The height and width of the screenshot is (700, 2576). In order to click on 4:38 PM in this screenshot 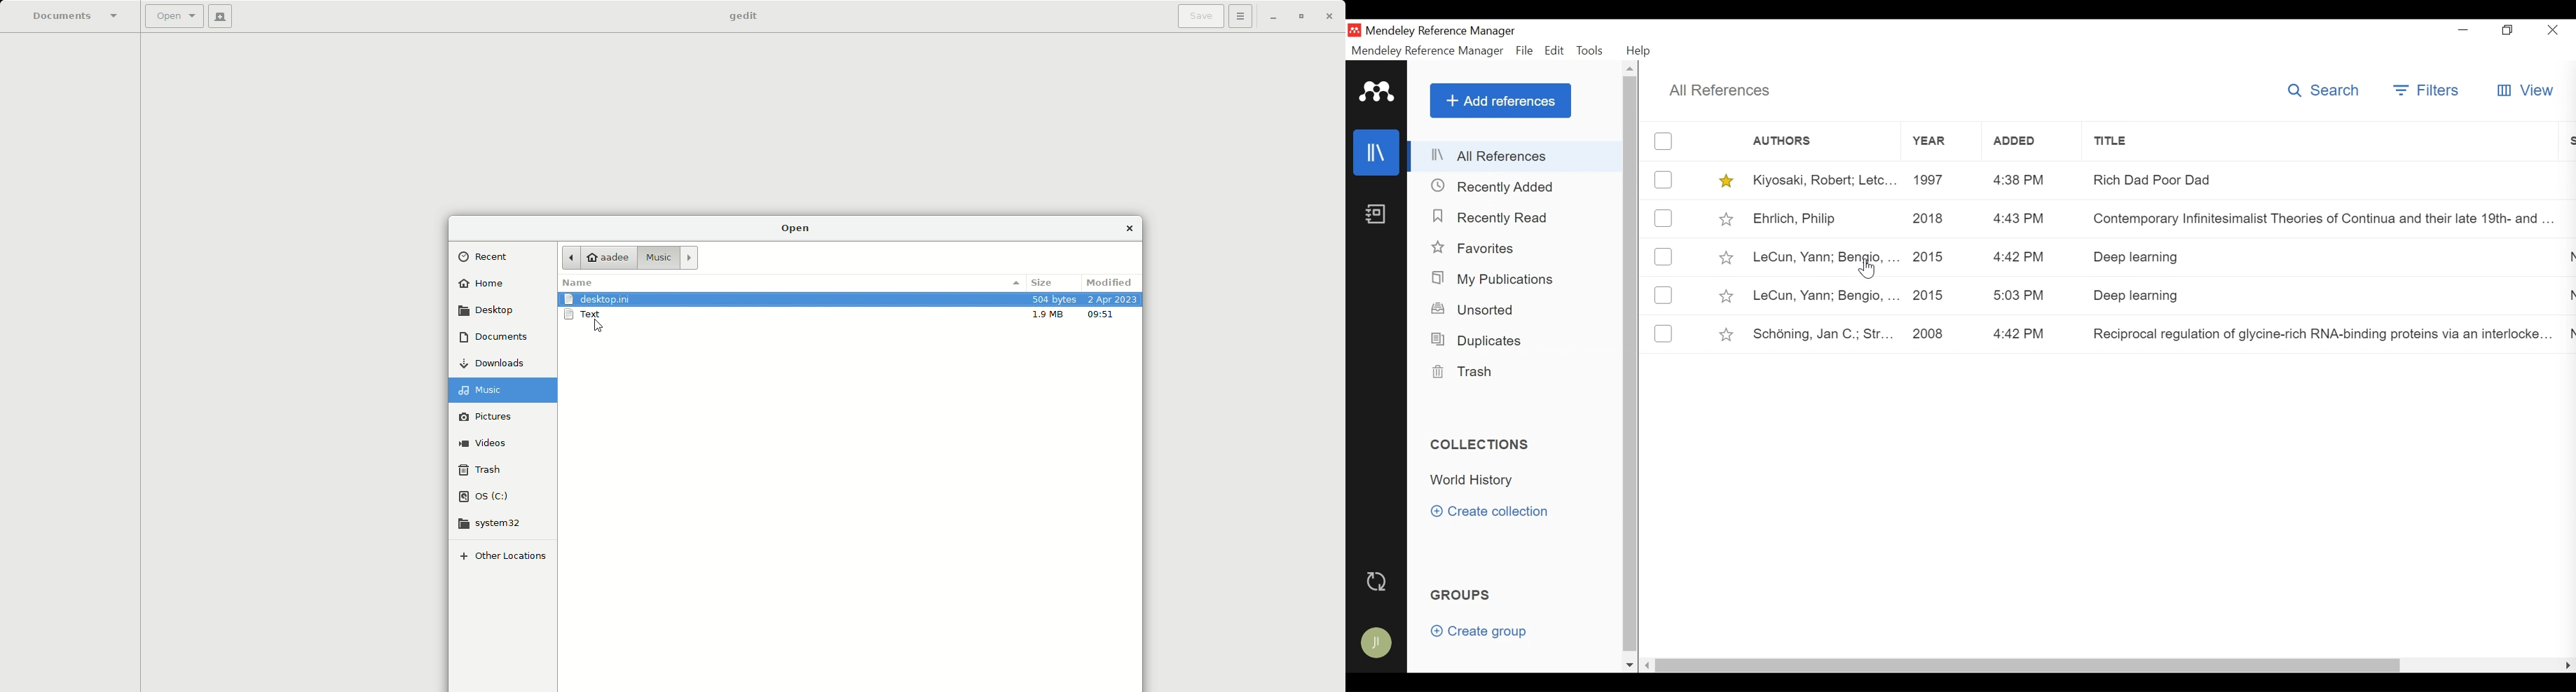, I will do `click(2020, 181)`.